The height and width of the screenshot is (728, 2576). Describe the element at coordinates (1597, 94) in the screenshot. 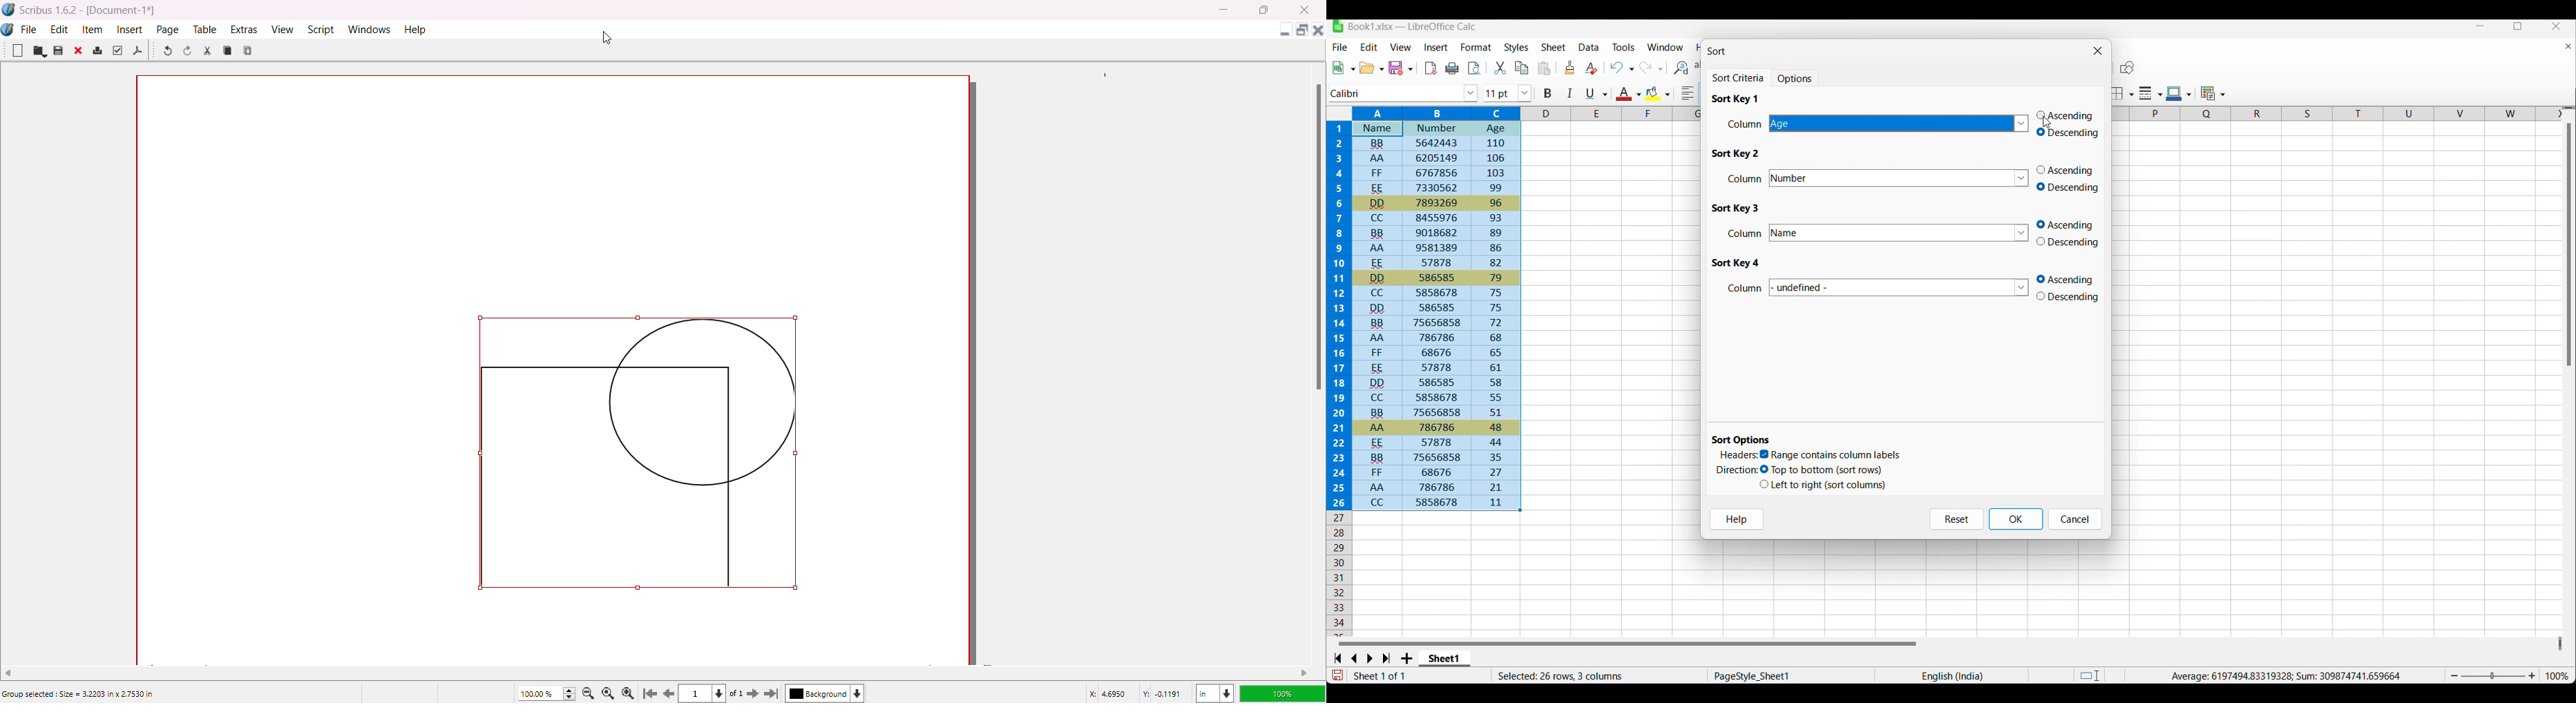

I see `Underline options` at that location.